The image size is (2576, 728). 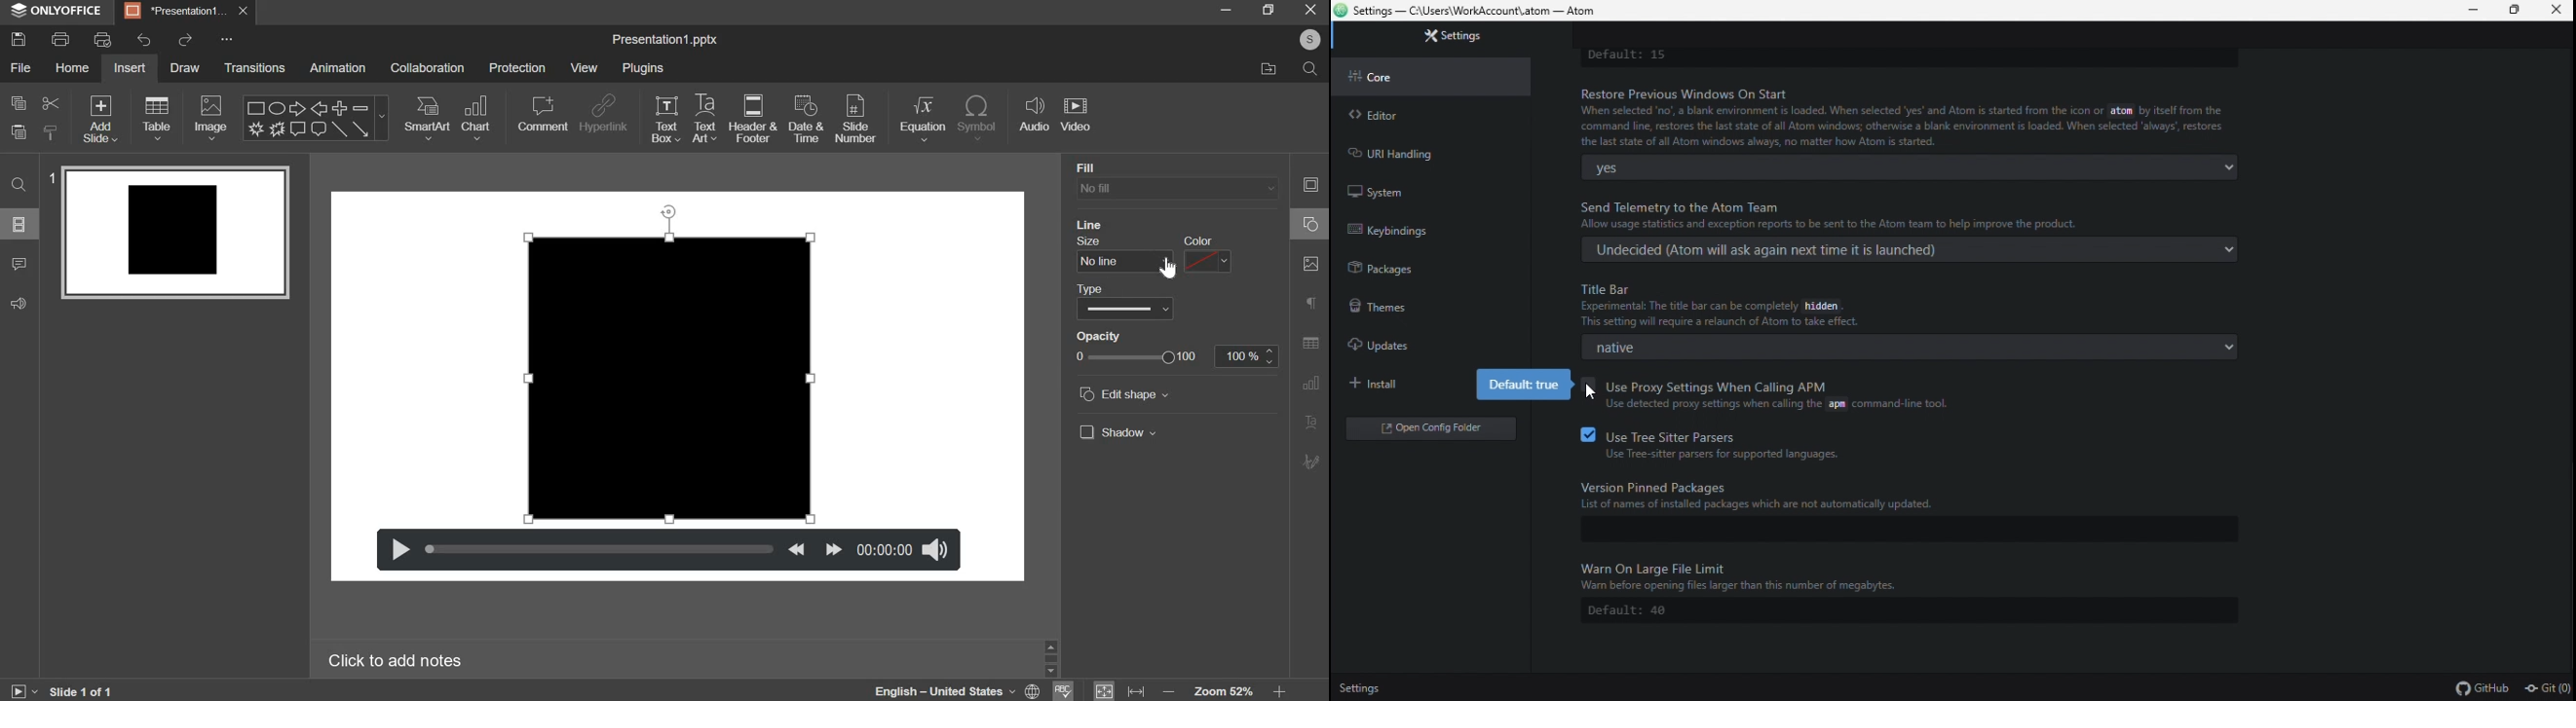 I want to click on Opacity, so click(x=1104, y=335).